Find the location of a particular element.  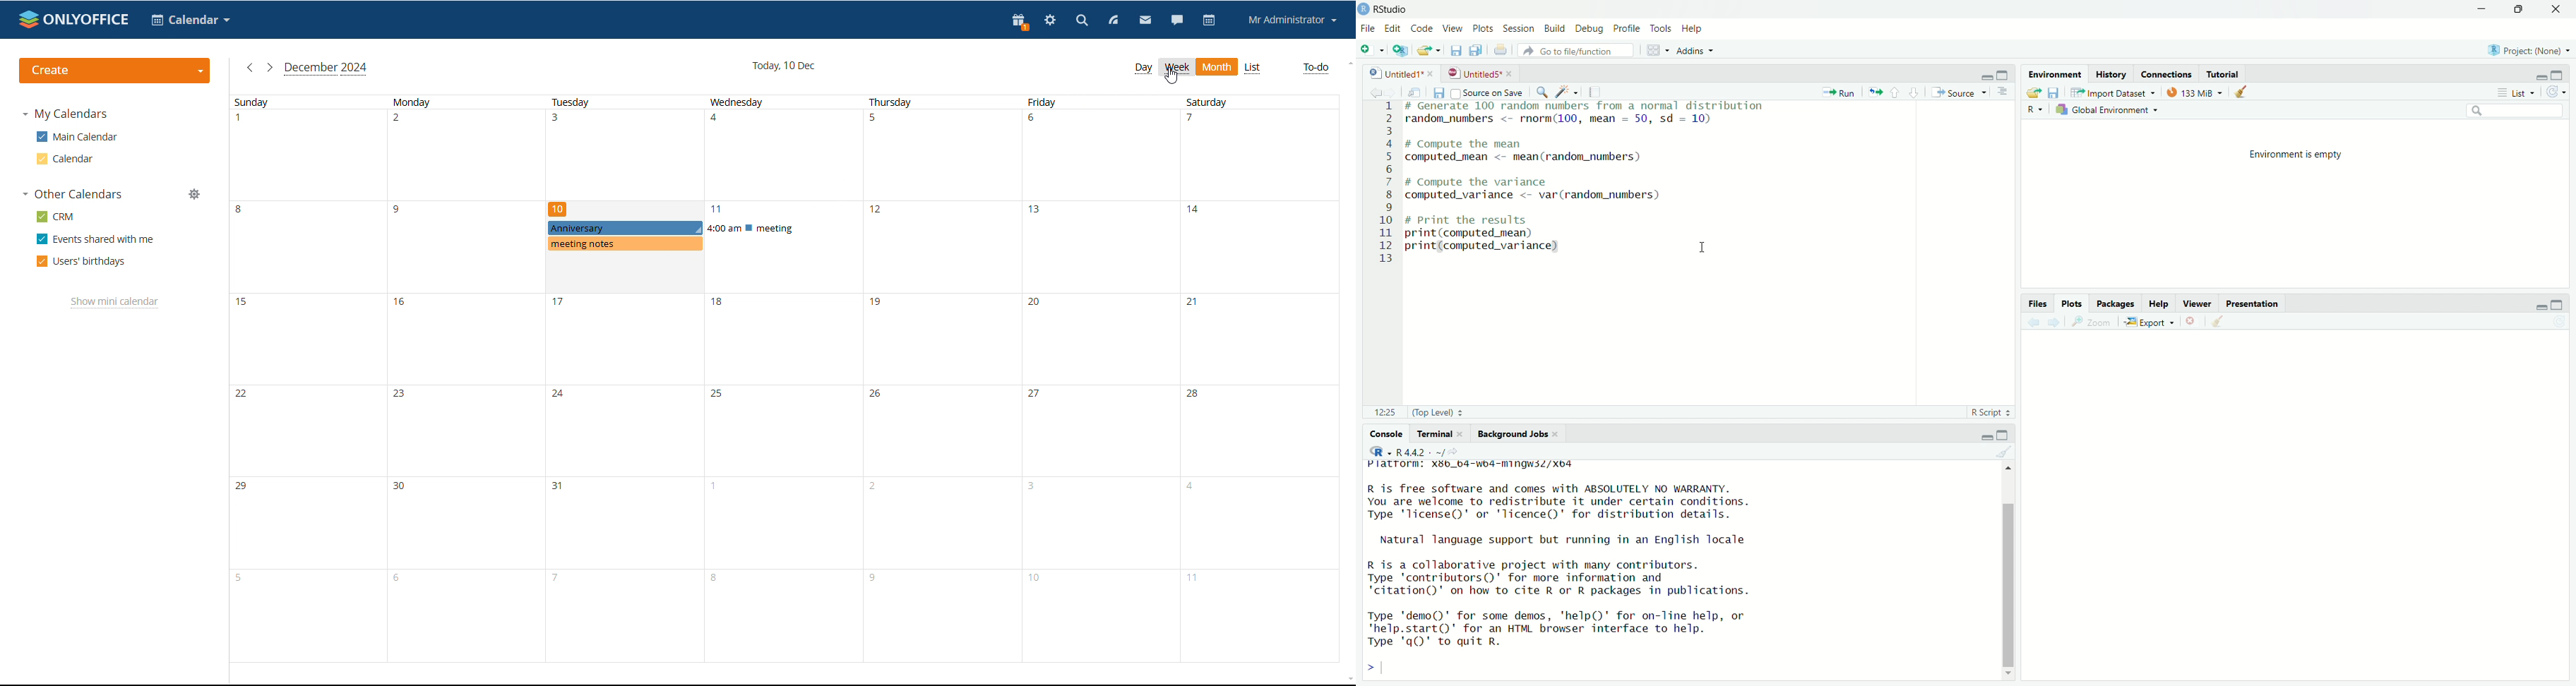

serial numbers is located at coordinates (1381, 183).